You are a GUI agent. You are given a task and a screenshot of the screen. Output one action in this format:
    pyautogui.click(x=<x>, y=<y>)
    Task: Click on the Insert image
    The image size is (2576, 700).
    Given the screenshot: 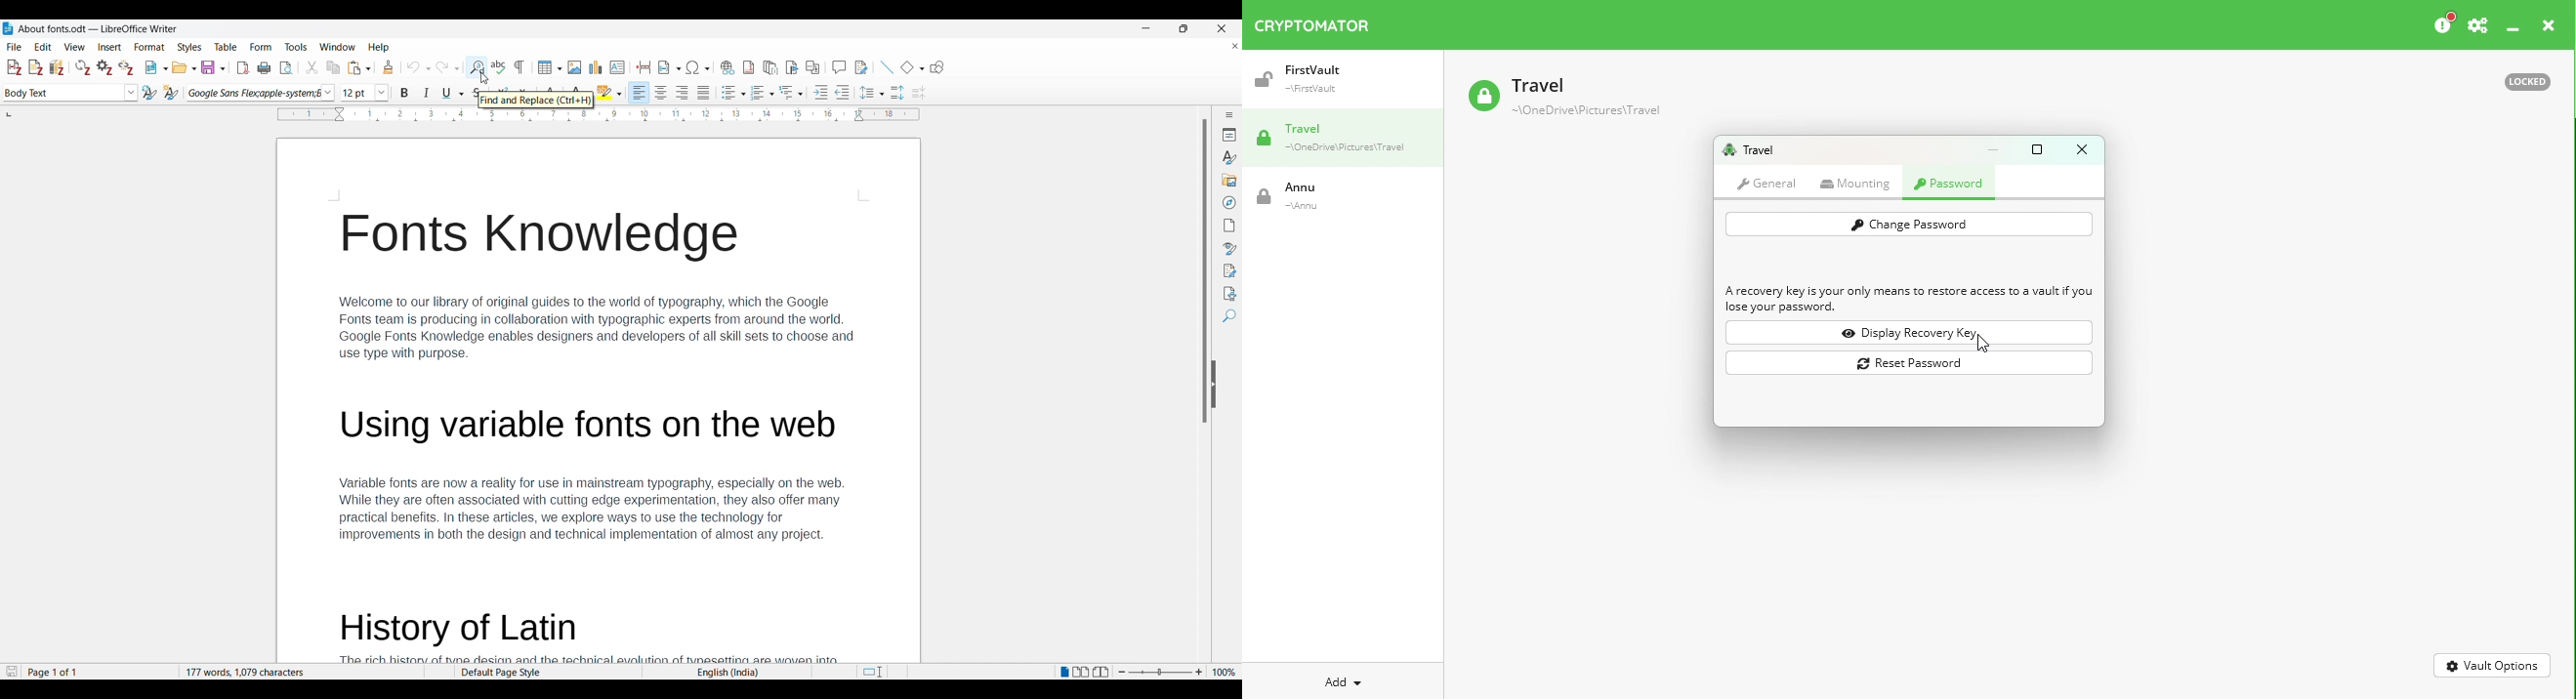 What is the action you would take?
    pyautogui.click(x=575, y=67)
    